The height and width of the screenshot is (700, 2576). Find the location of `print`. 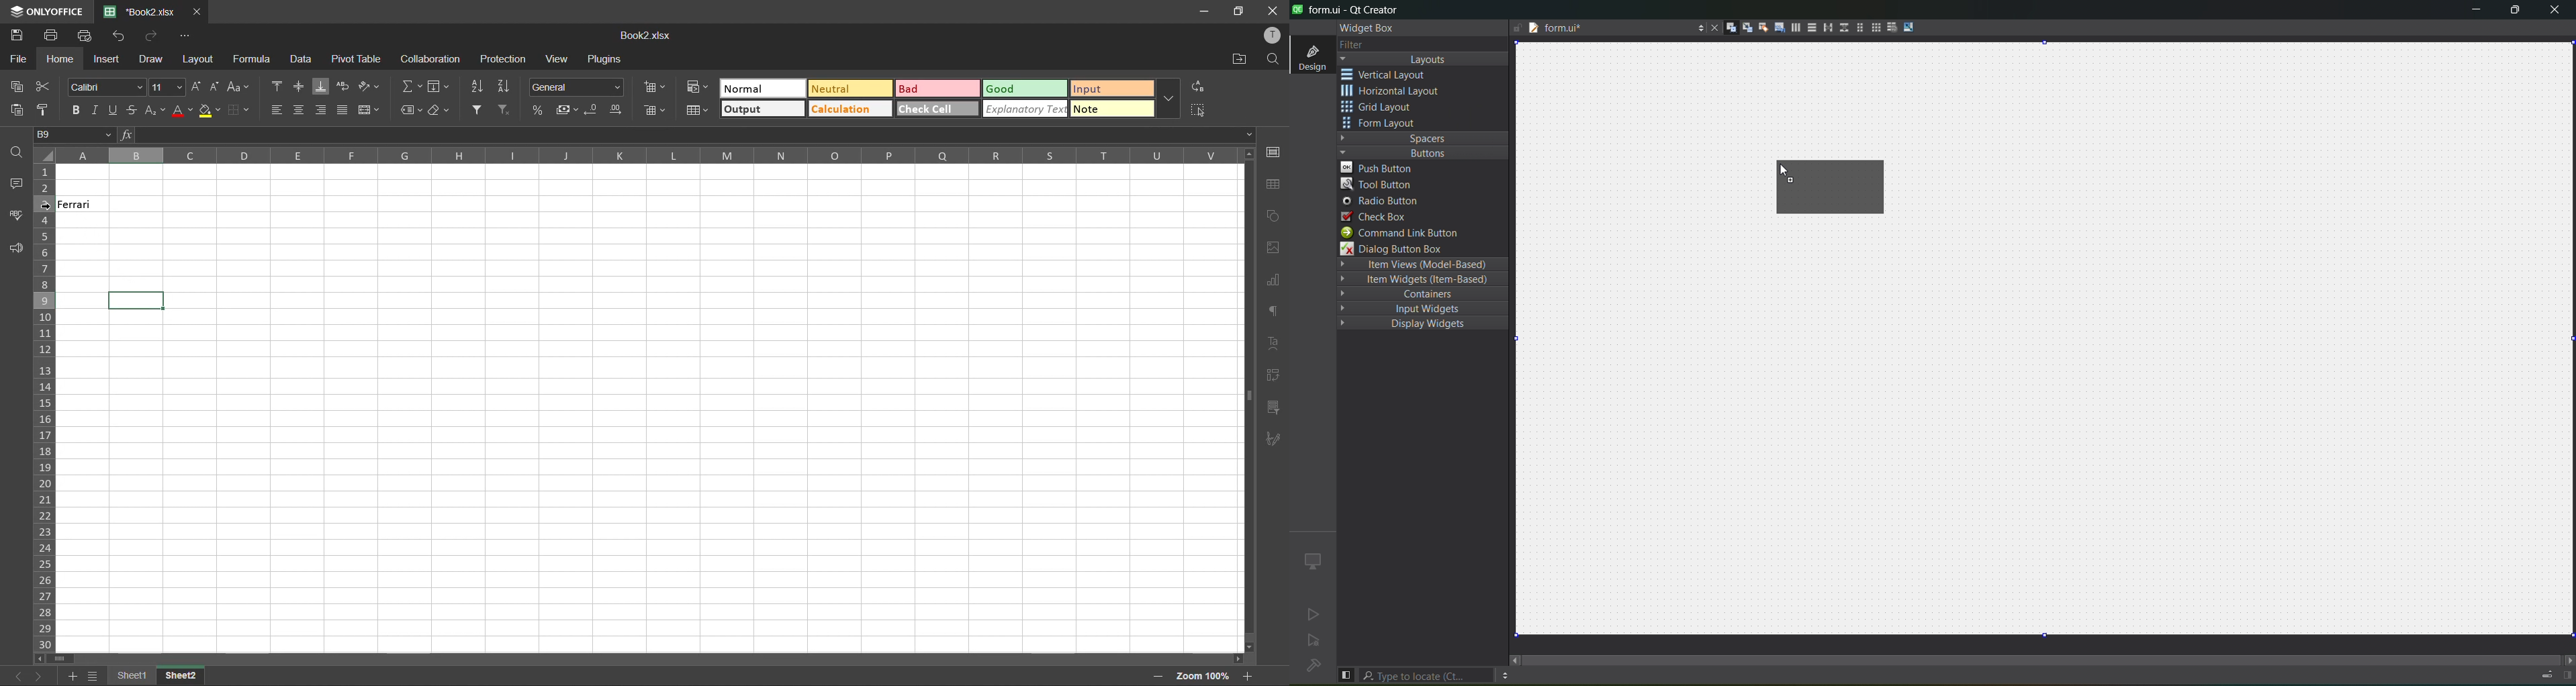

print is located at coordinates (50, 36).